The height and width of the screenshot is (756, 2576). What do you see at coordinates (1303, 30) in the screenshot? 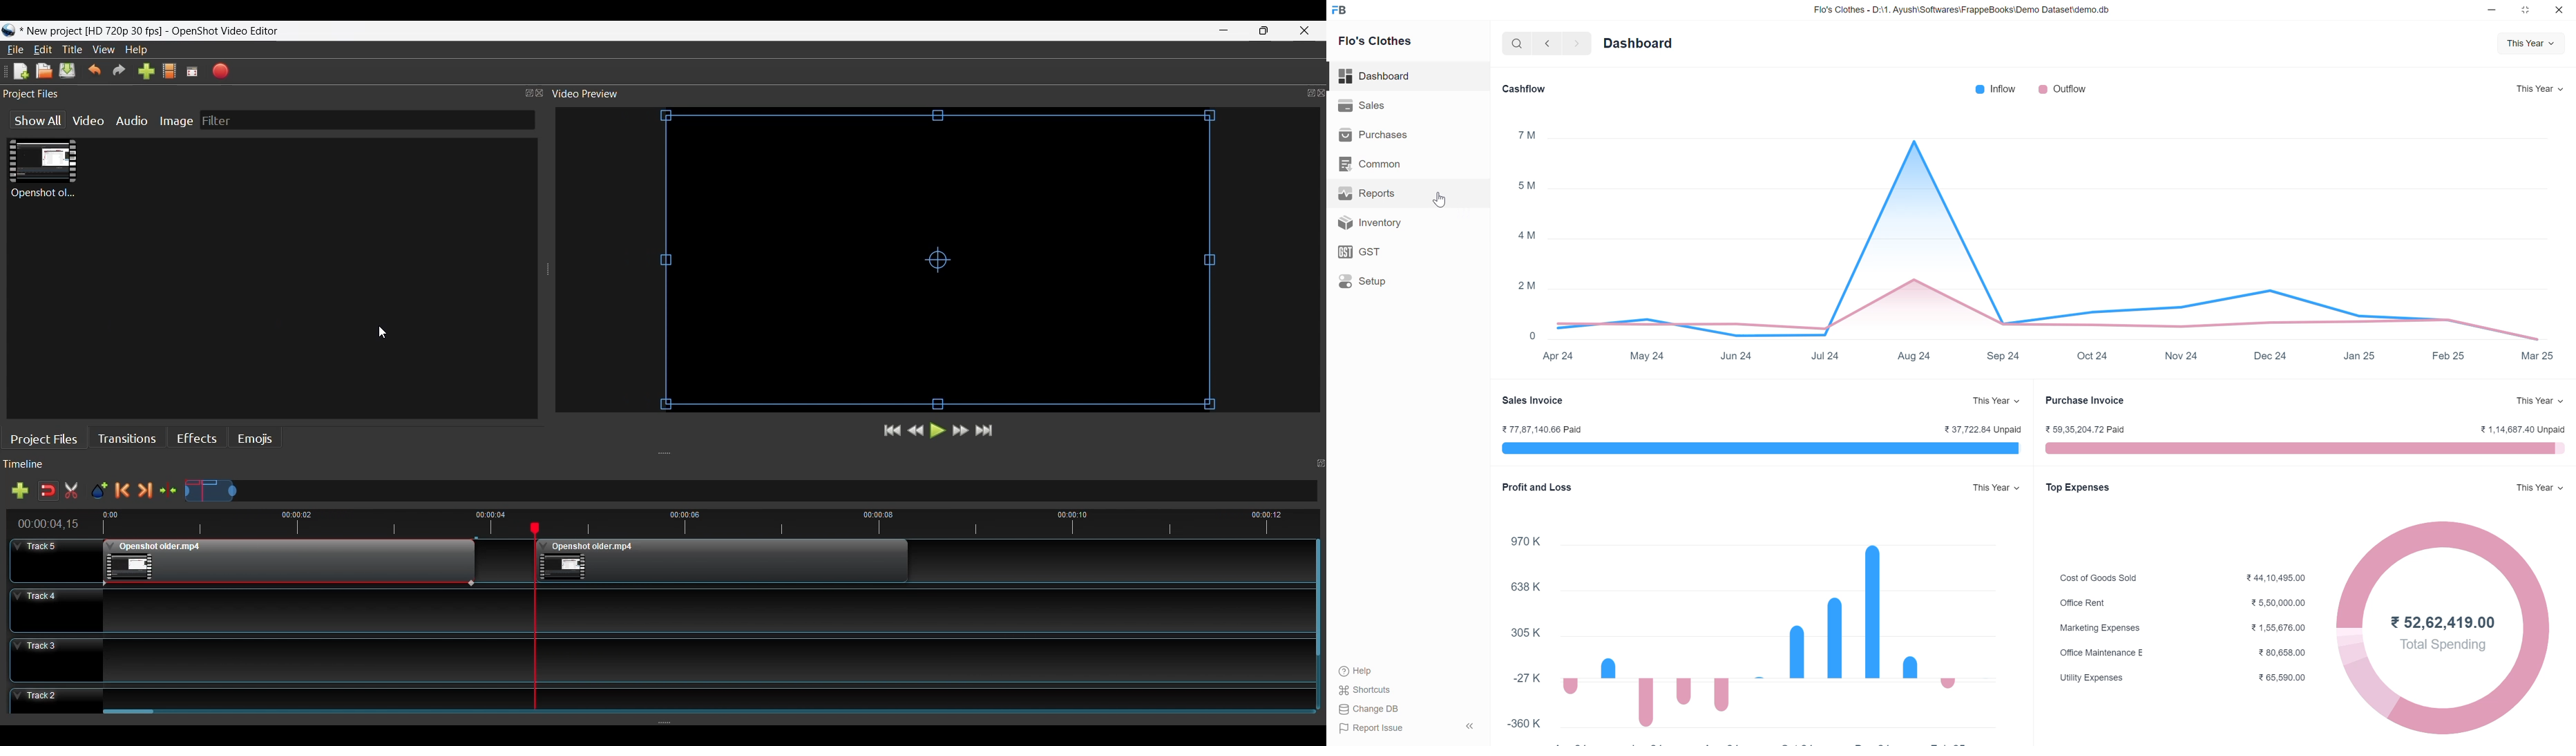
I see `Close` at bounding box center [1303, 30].